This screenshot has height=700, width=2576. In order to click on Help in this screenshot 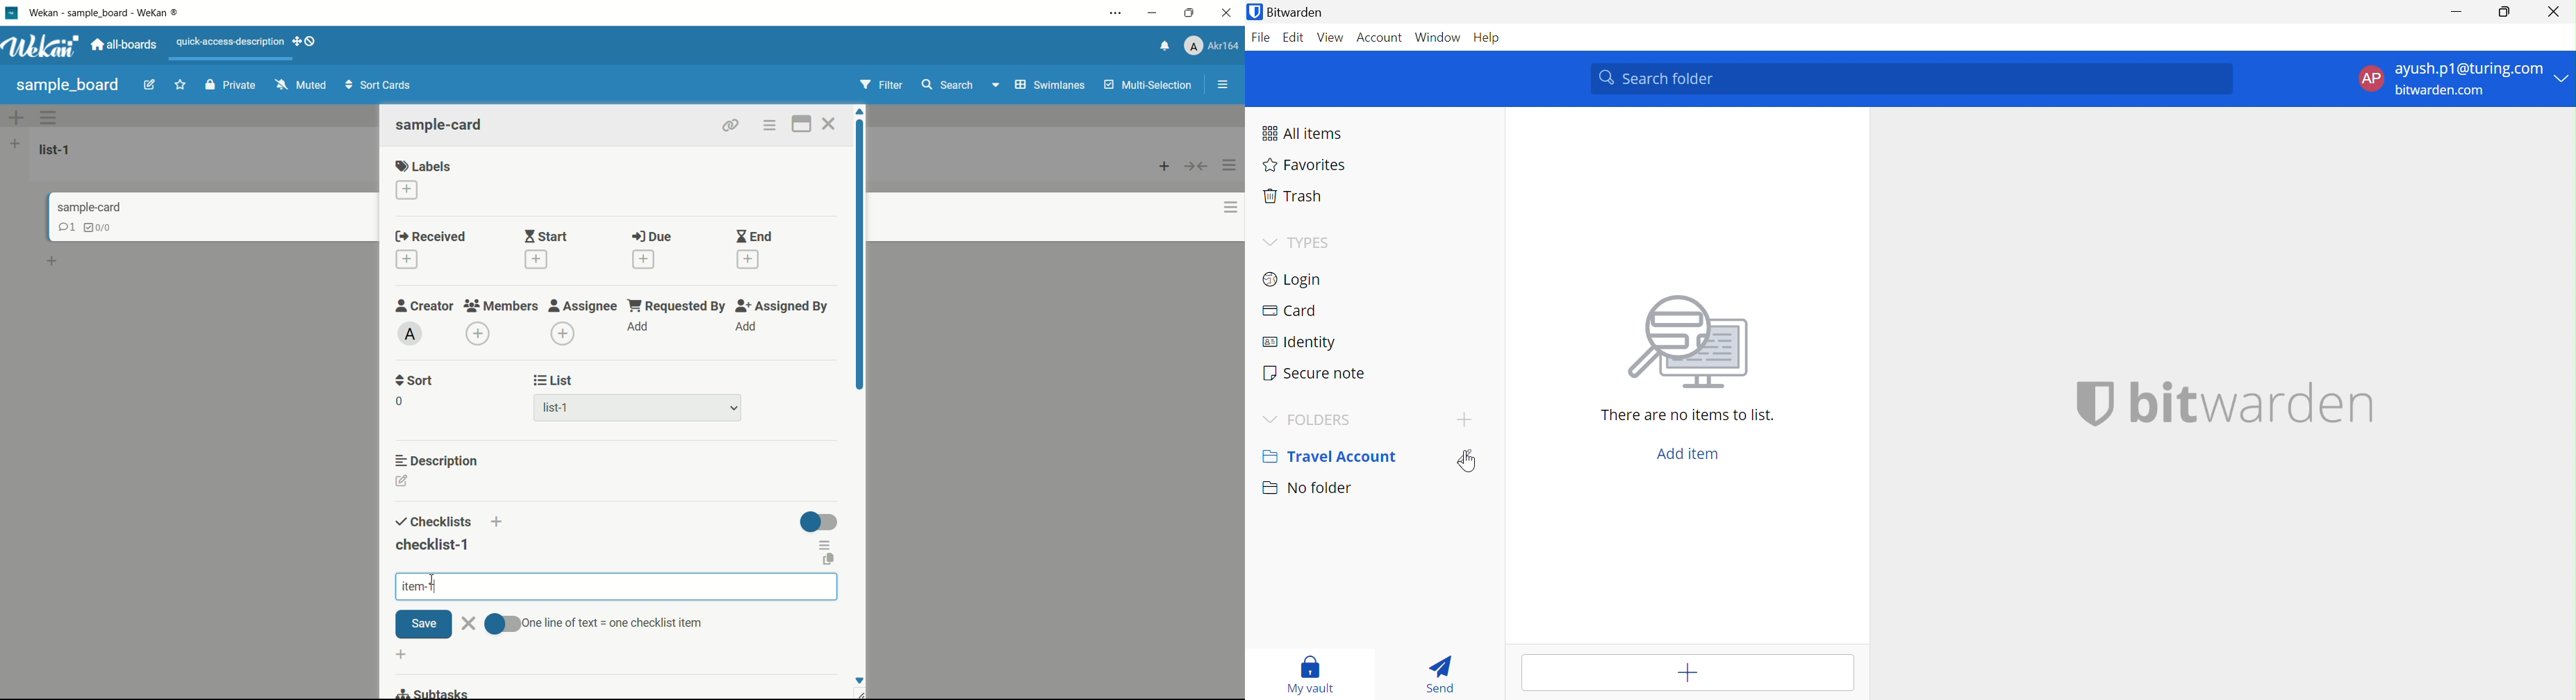, I will do `click(1484, 38)`.